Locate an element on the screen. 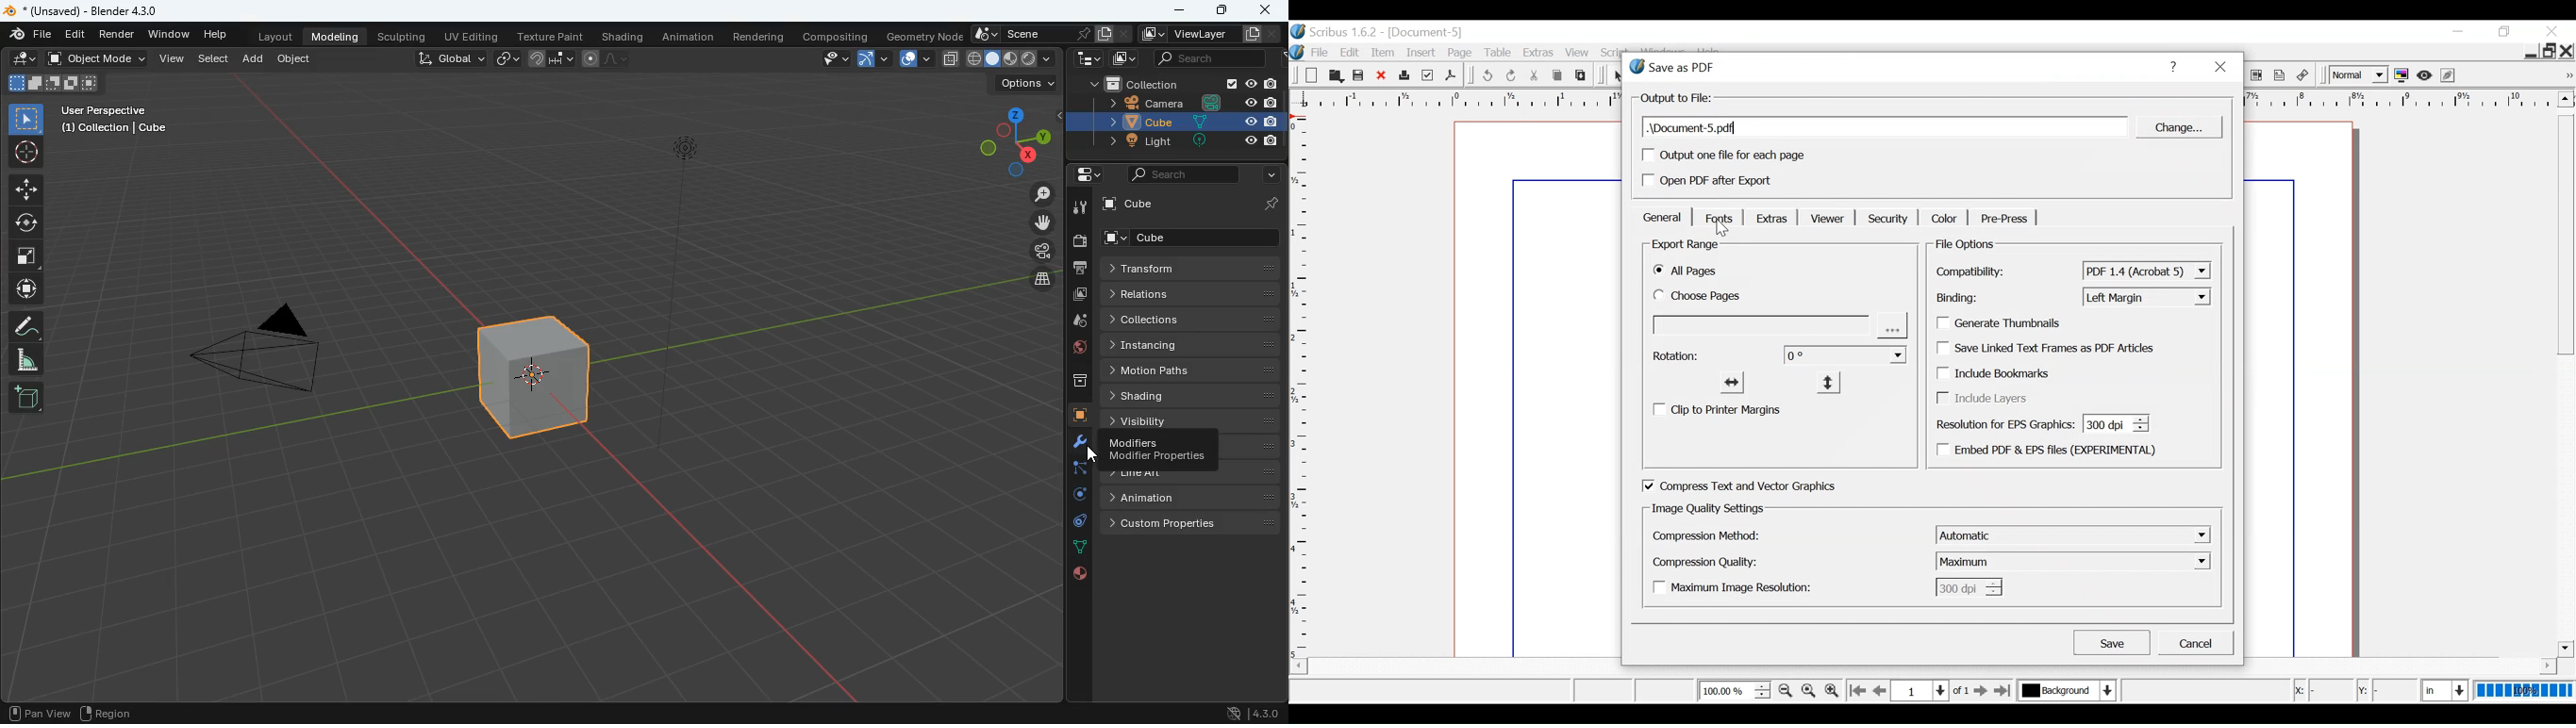  File is located at coordinates (1319, 53).